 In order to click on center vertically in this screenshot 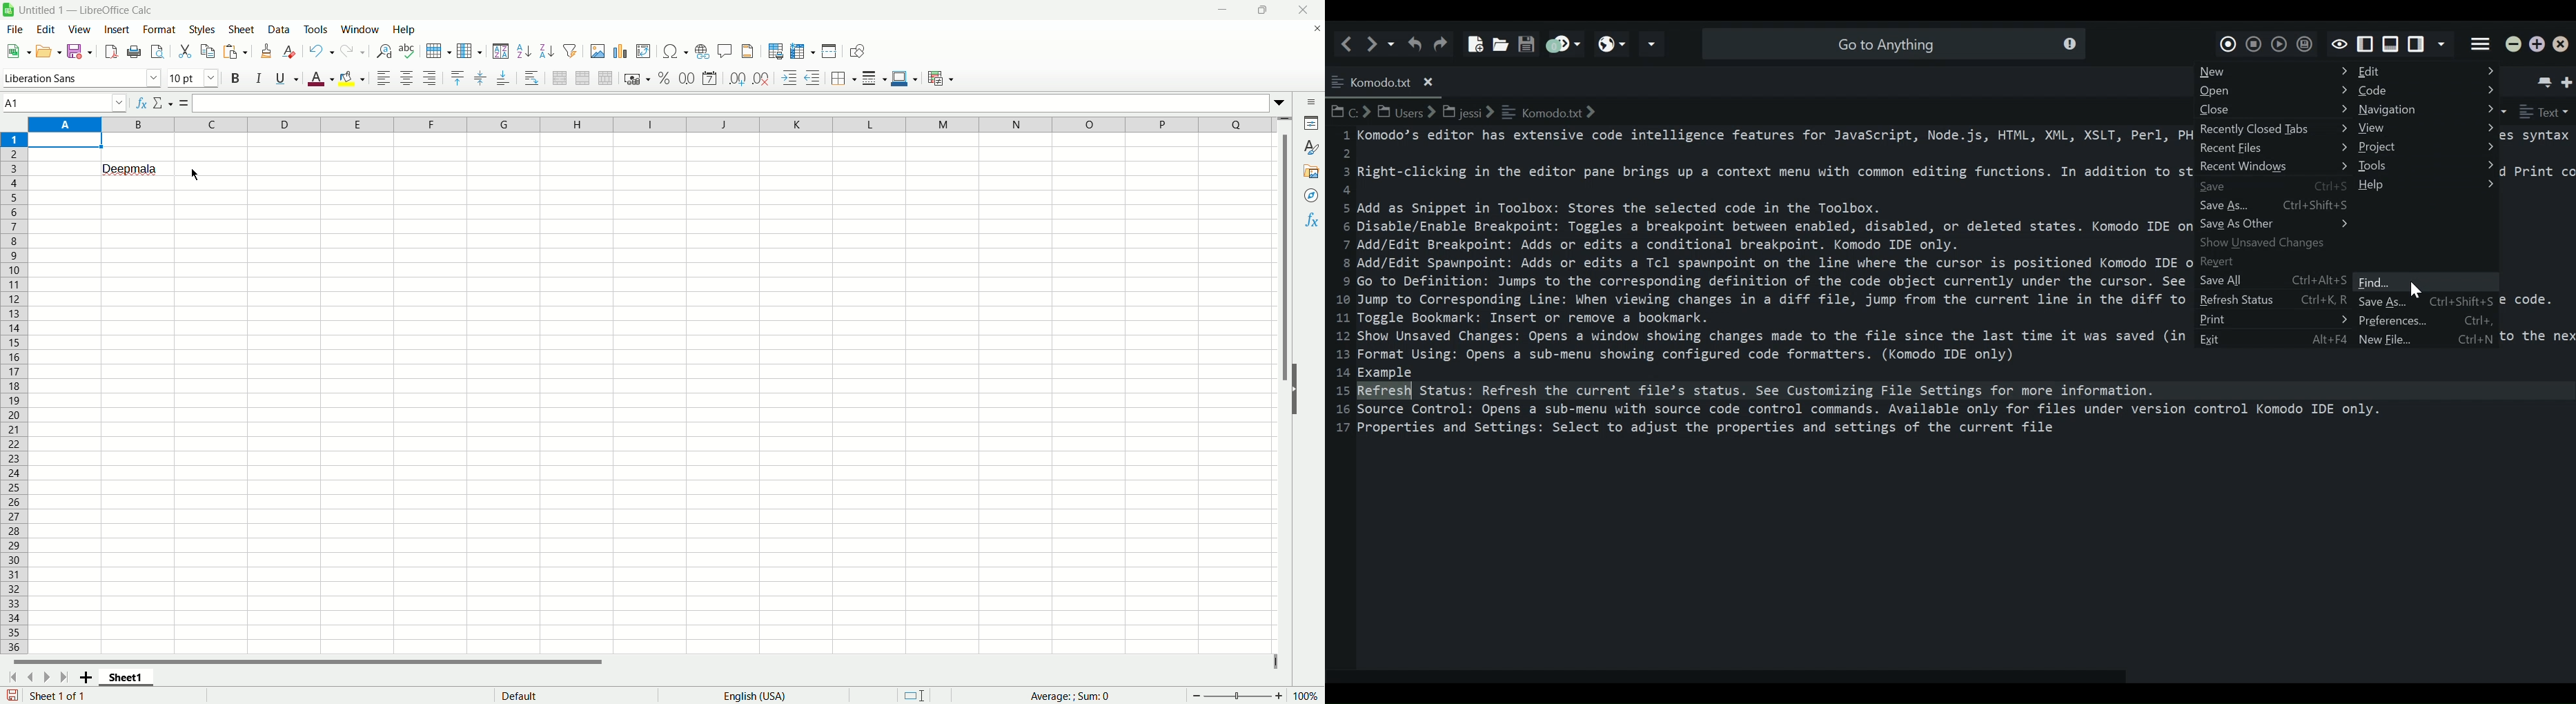, I will do `click(480, 79)`.